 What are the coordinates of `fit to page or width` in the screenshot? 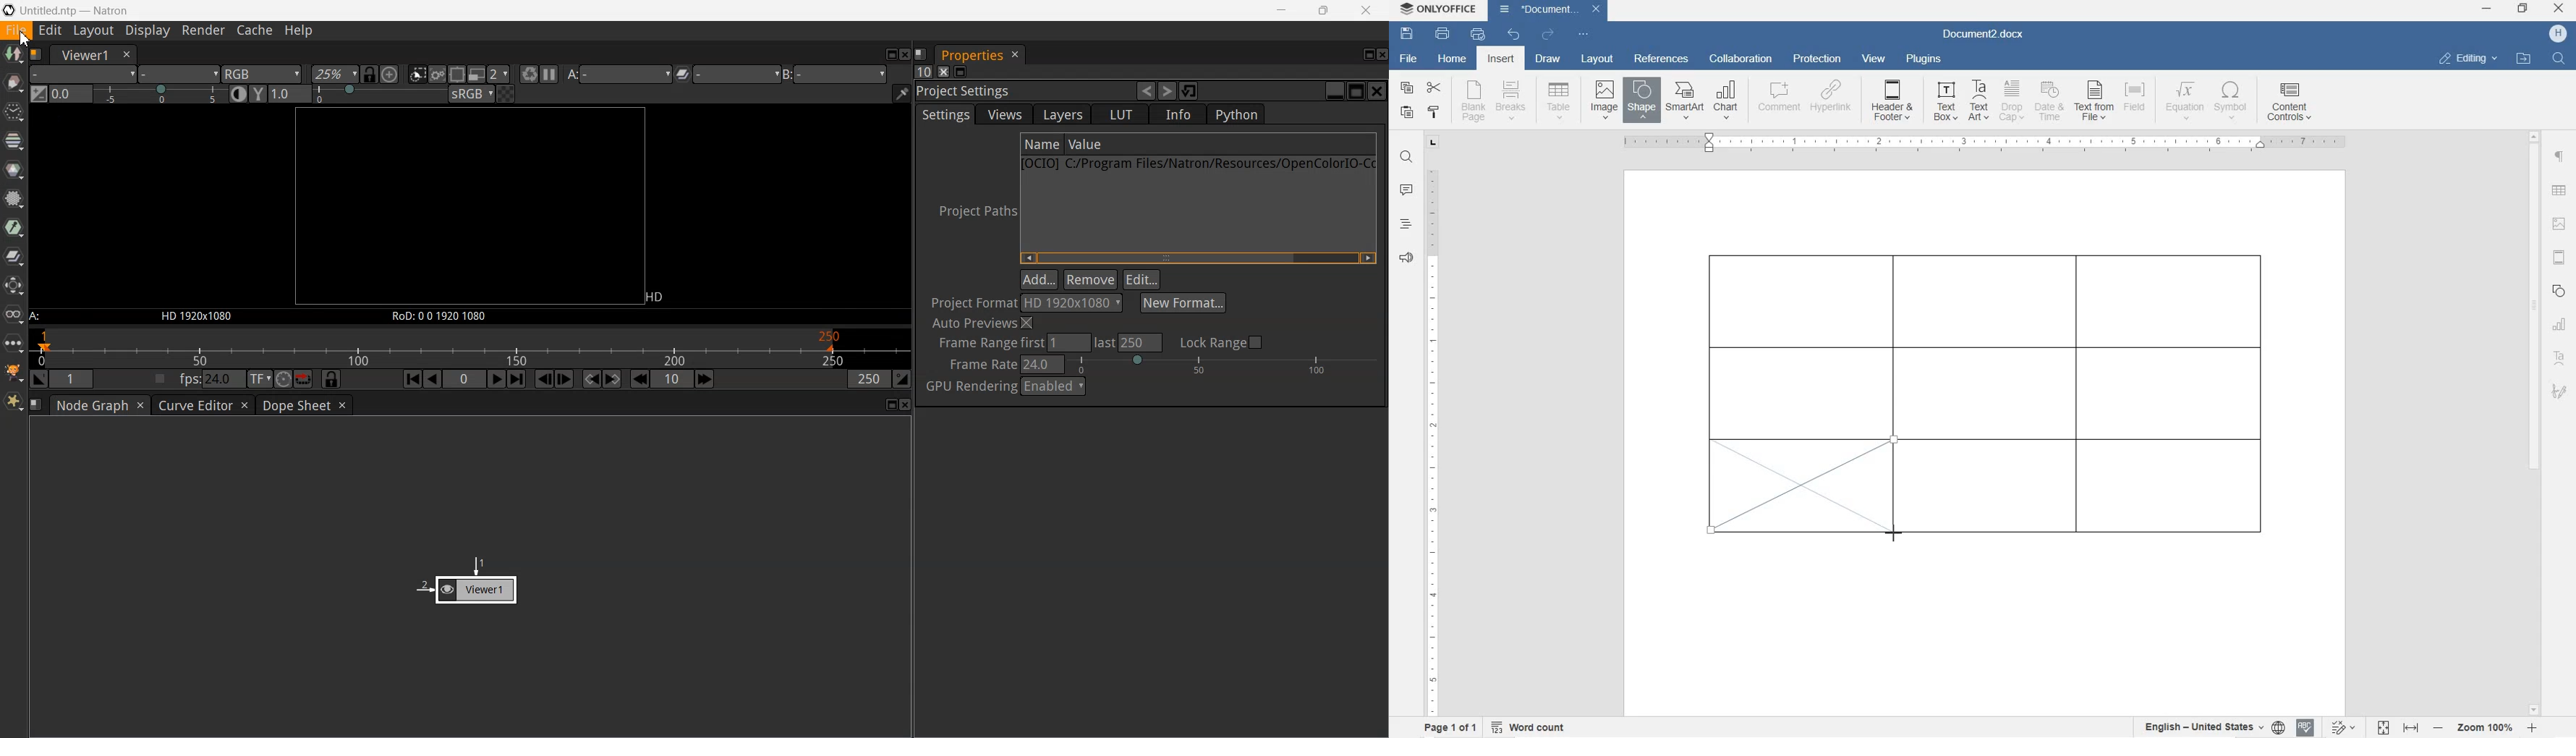 It's located at (2398, 727).